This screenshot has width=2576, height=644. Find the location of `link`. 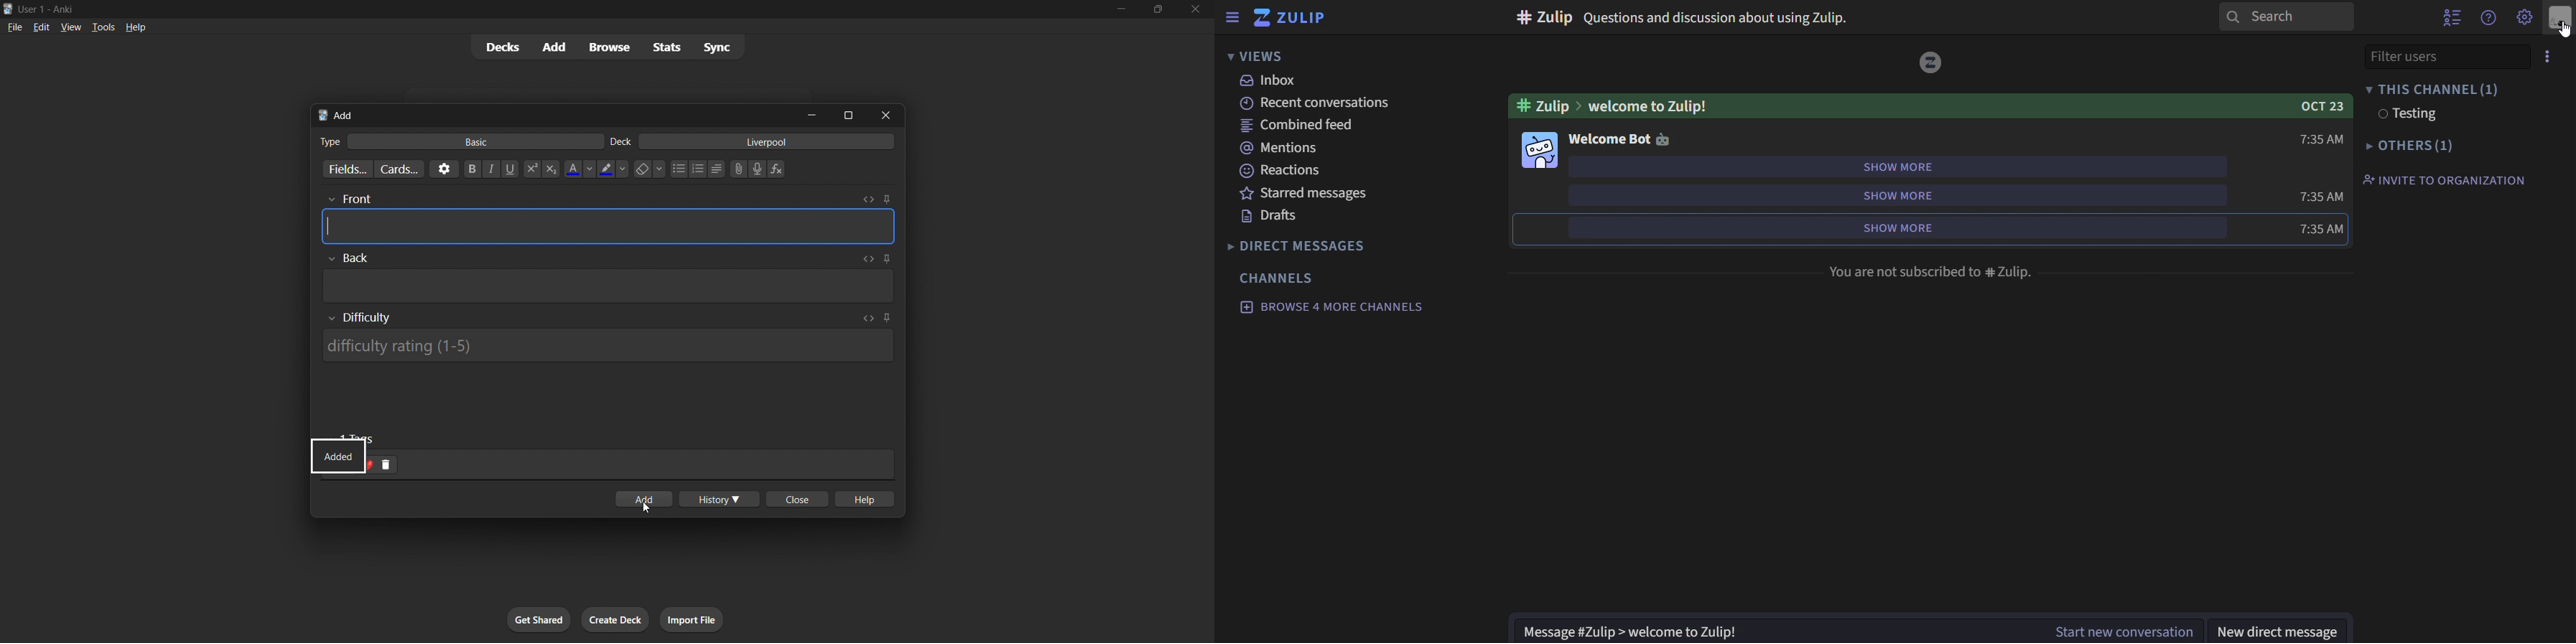

link is located at coordinates (737, 170).